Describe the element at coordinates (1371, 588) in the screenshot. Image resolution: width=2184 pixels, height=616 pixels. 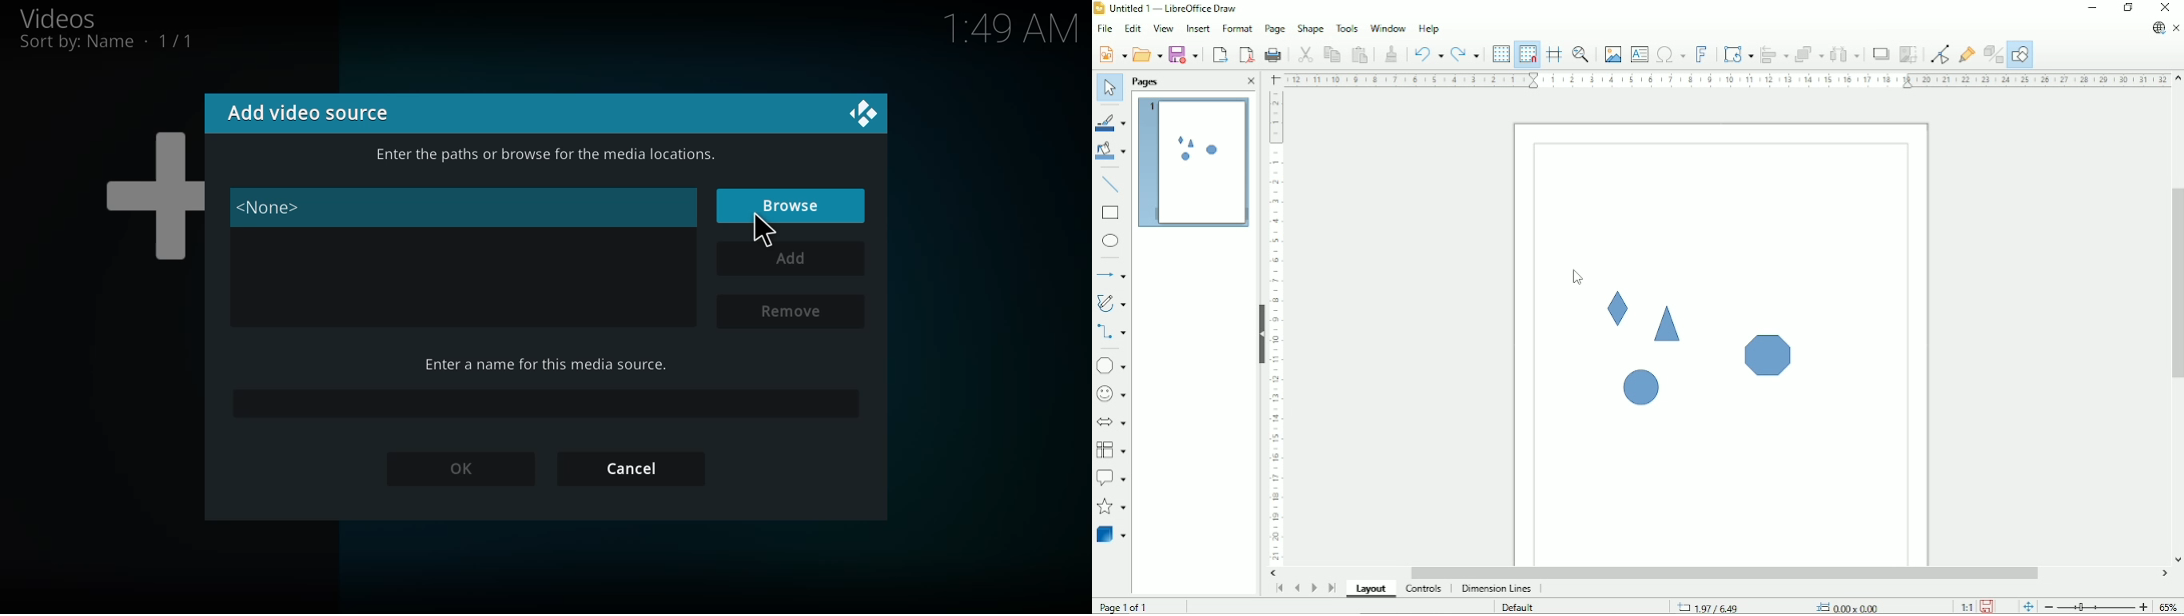
I see `Layout` at that location.